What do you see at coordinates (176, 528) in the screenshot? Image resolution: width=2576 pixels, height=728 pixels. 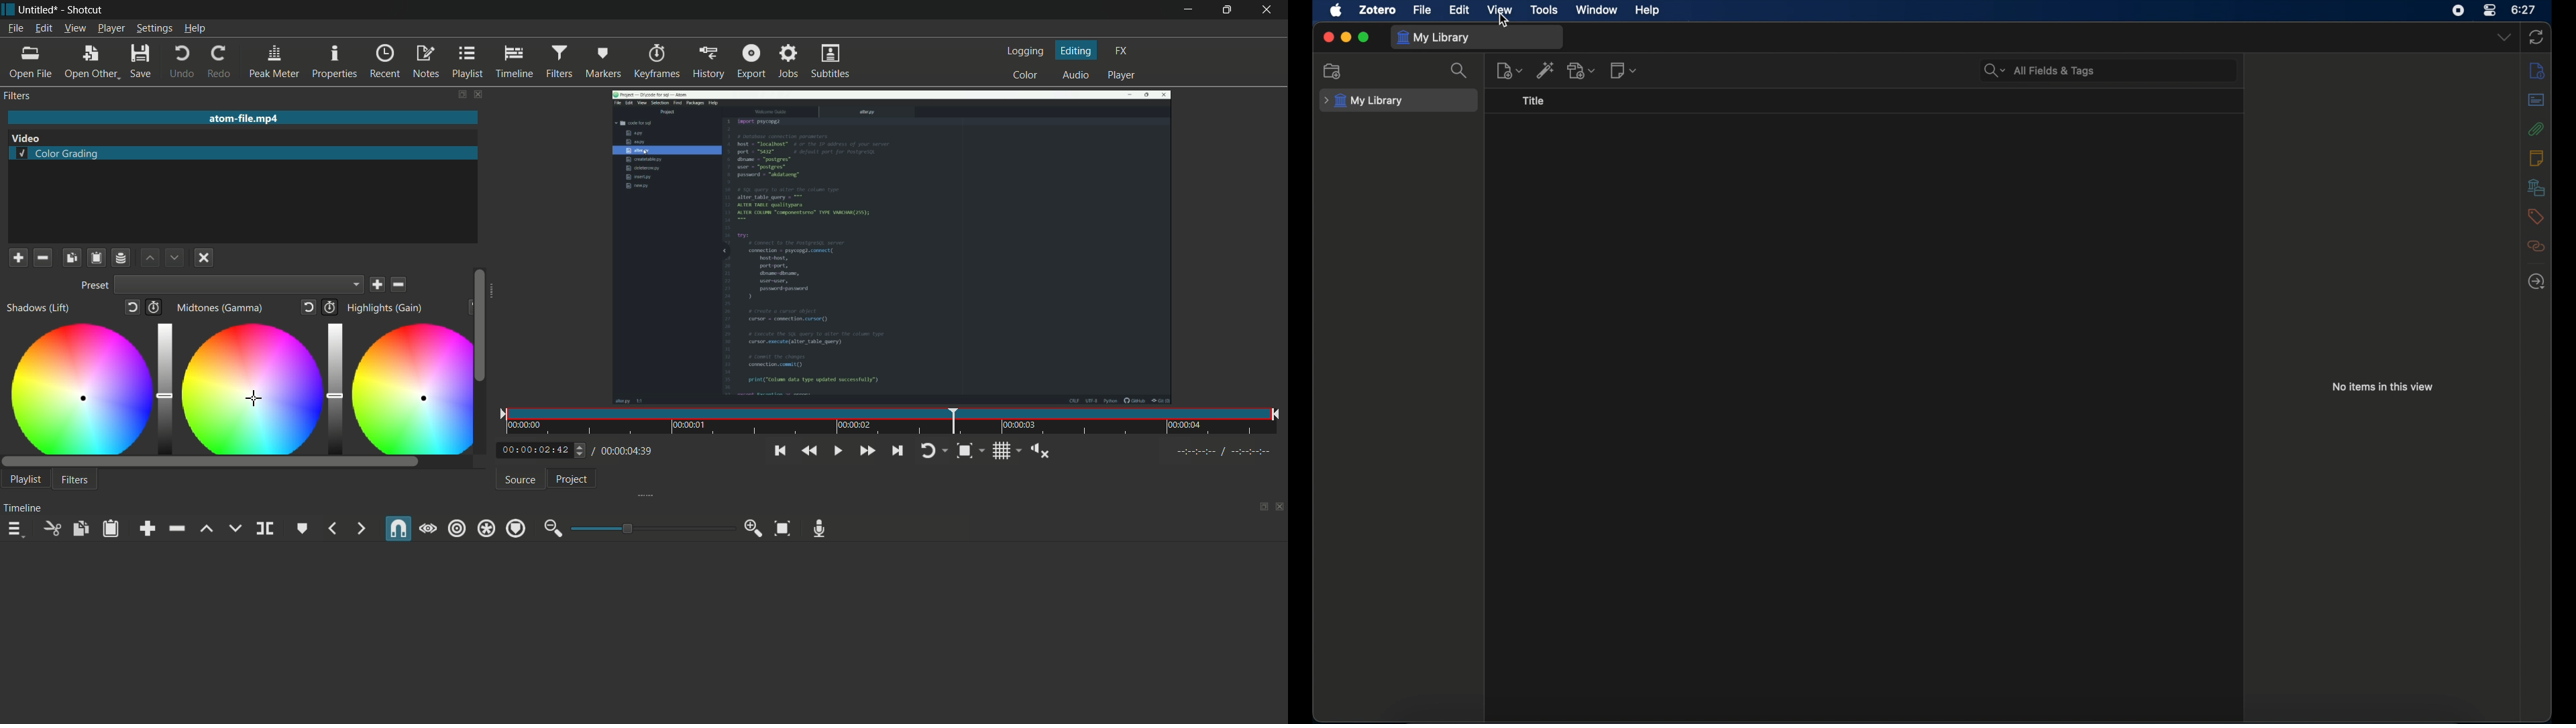 I see `ripple delete` at bounding box center [176, 528].